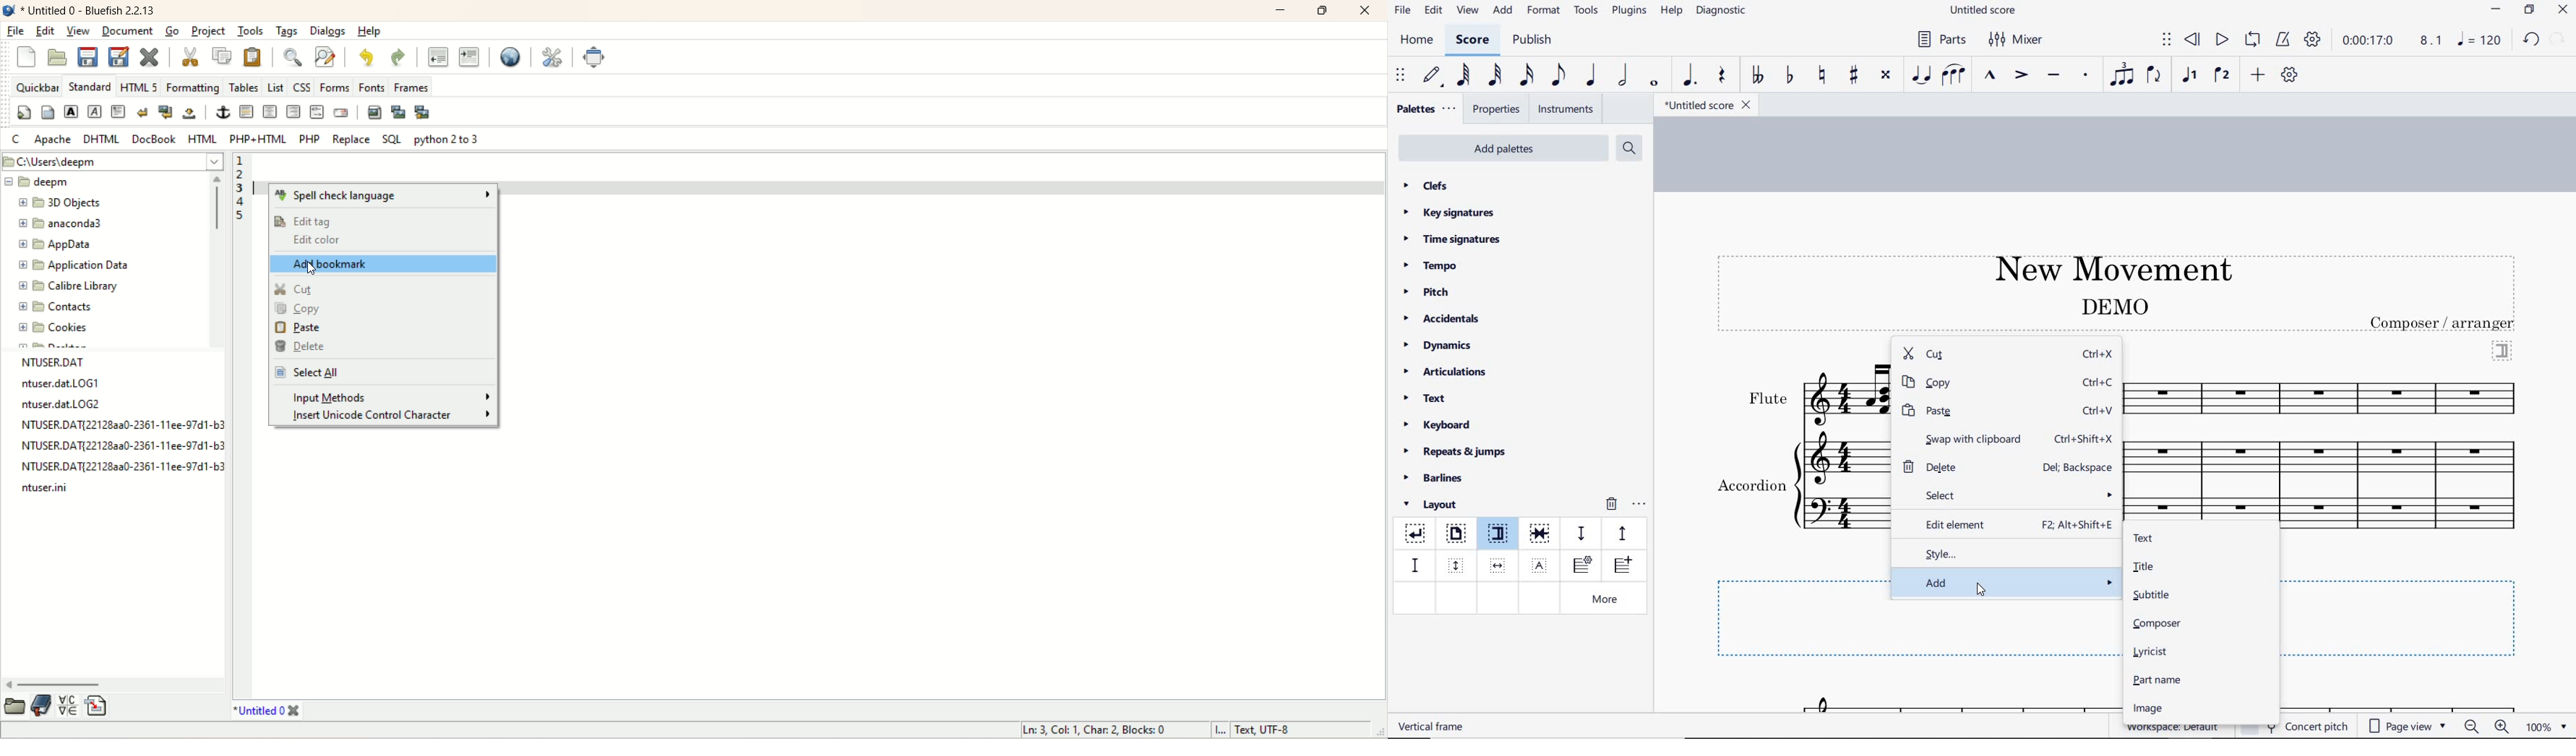 The width and height of the screenshot is (2576, 756). I want to click on options, so click(1639, 502).